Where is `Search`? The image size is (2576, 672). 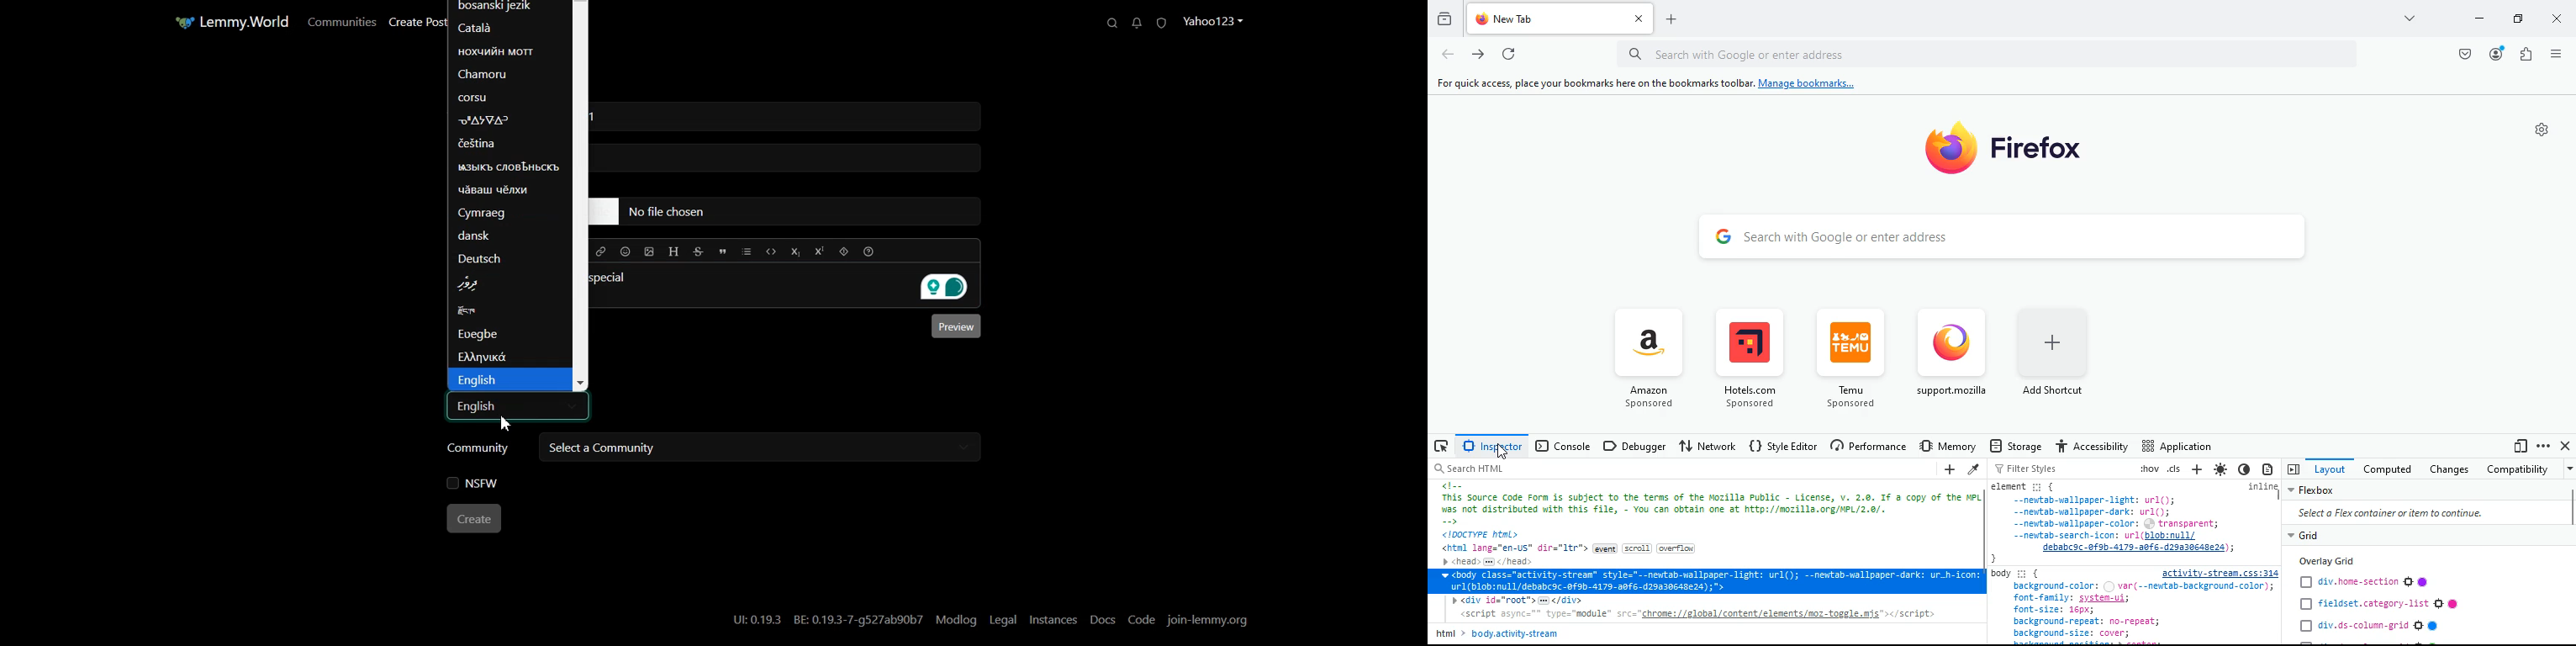
Search is located at coordinates (1108, 22).